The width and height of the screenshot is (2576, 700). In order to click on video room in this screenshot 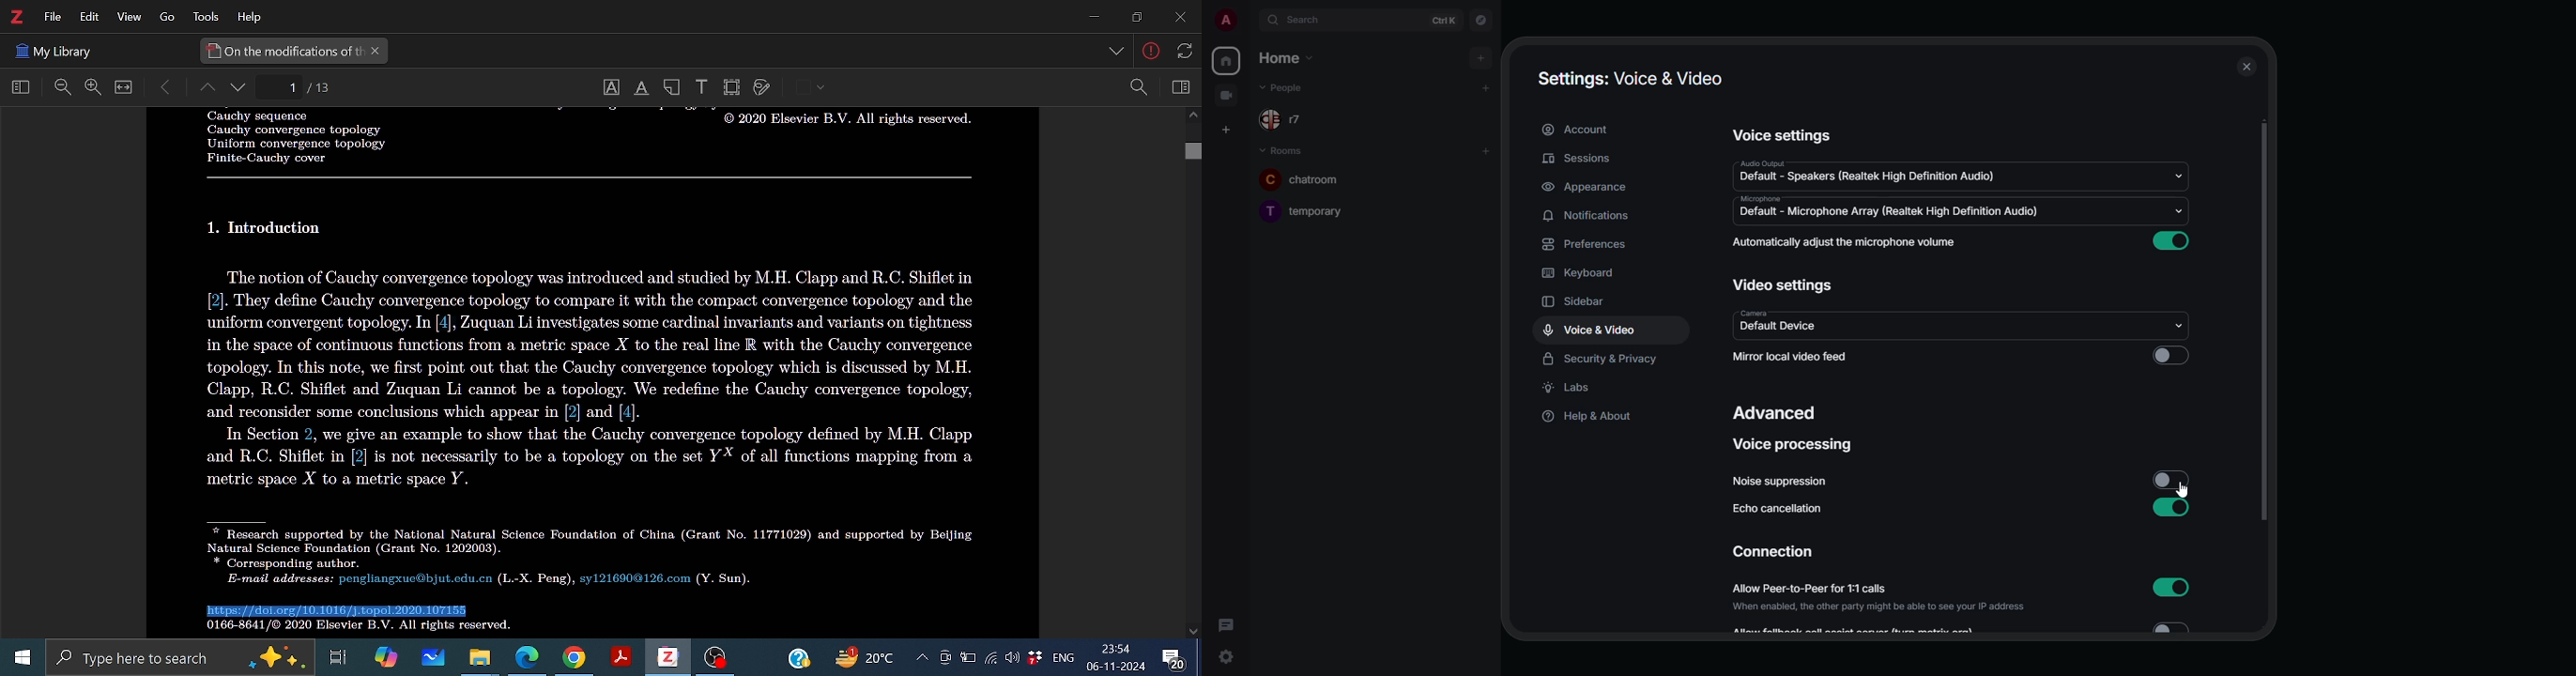, I will do `click(1226, 94)`.